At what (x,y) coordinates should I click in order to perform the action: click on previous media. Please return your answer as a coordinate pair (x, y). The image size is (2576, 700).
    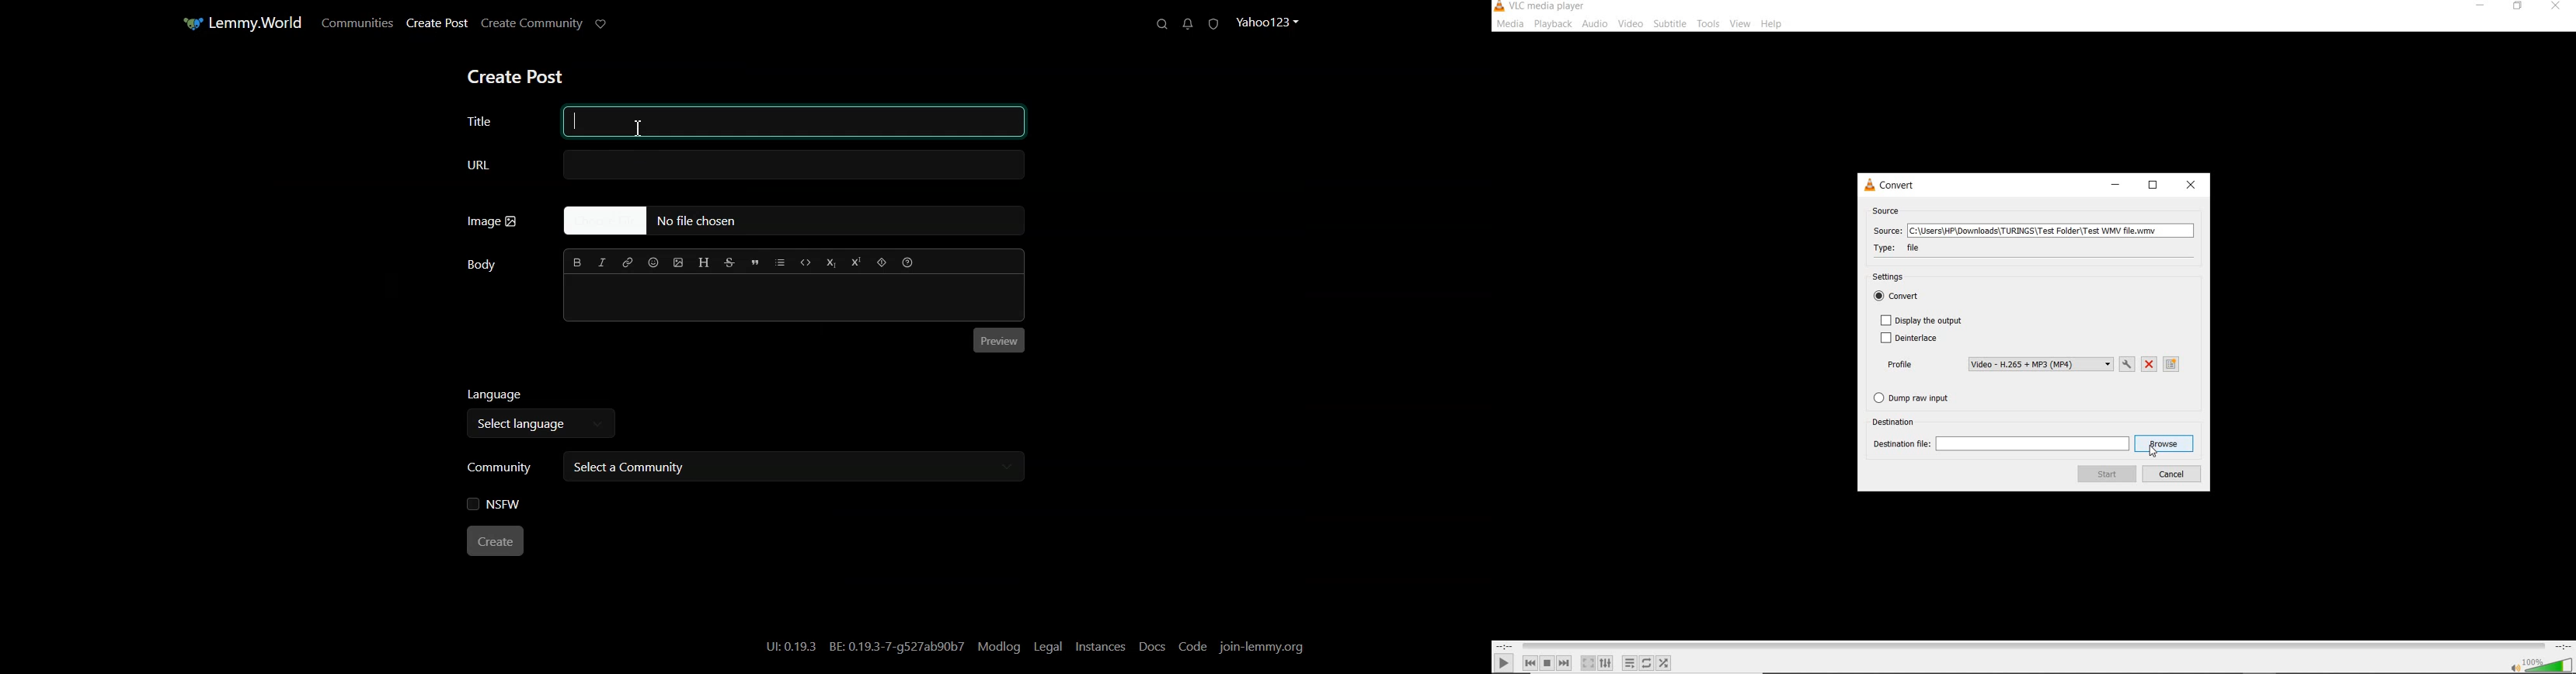
    Looking at the image, I should click on (1530, 663).